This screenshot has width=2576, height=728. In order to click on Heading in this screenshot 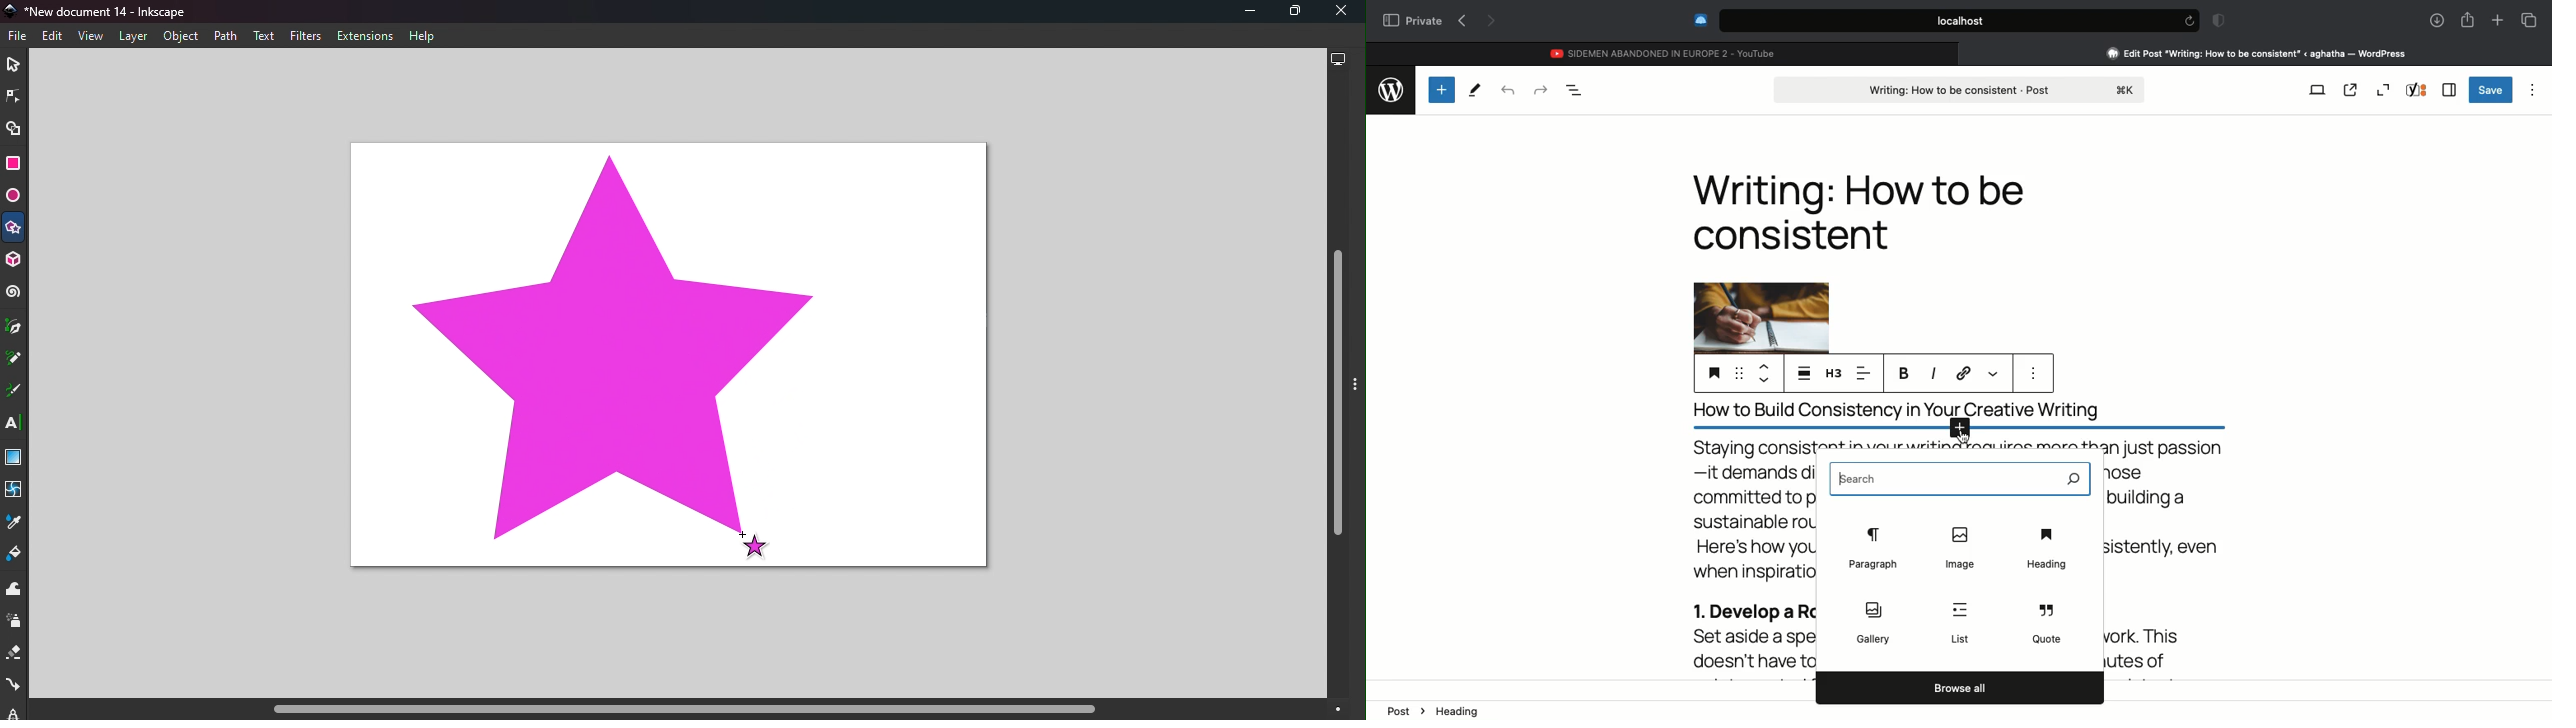, I will do `click(1712, 372)`.